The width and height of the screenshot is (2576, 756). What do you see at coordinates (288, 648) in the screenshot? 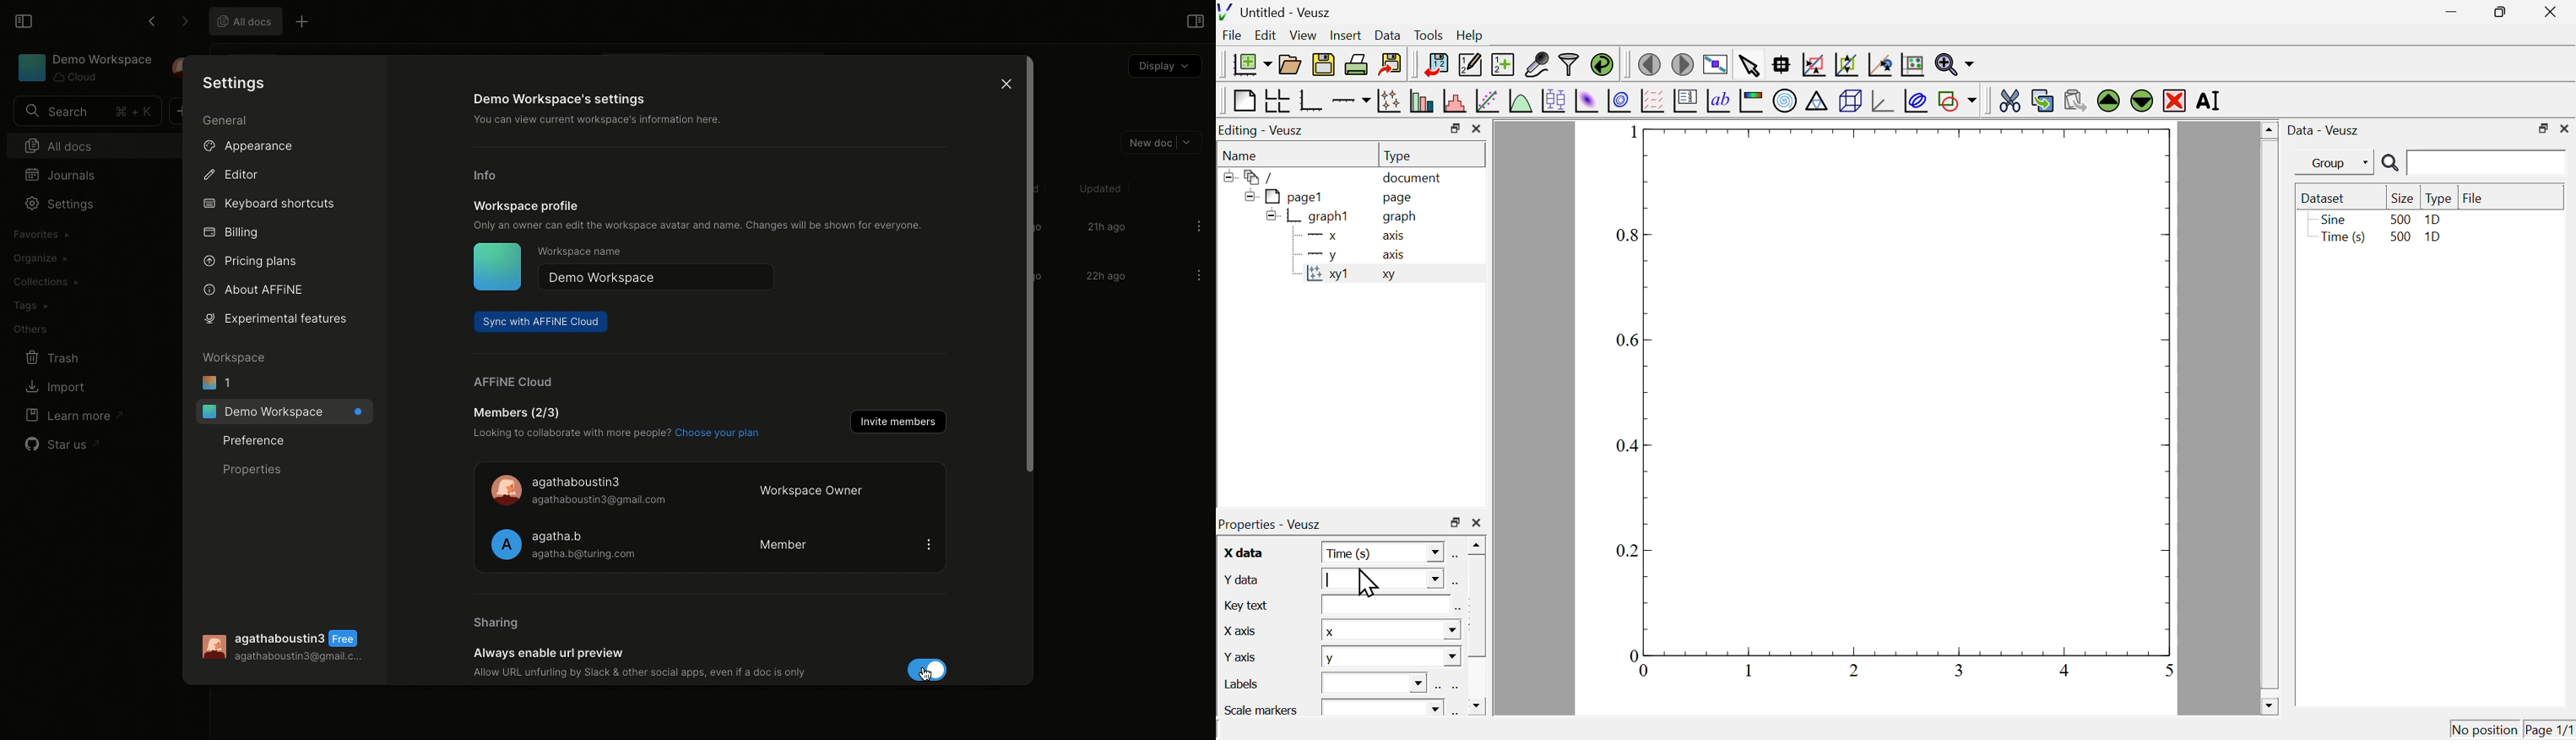
I see `User` at bounding box center [288, 648].